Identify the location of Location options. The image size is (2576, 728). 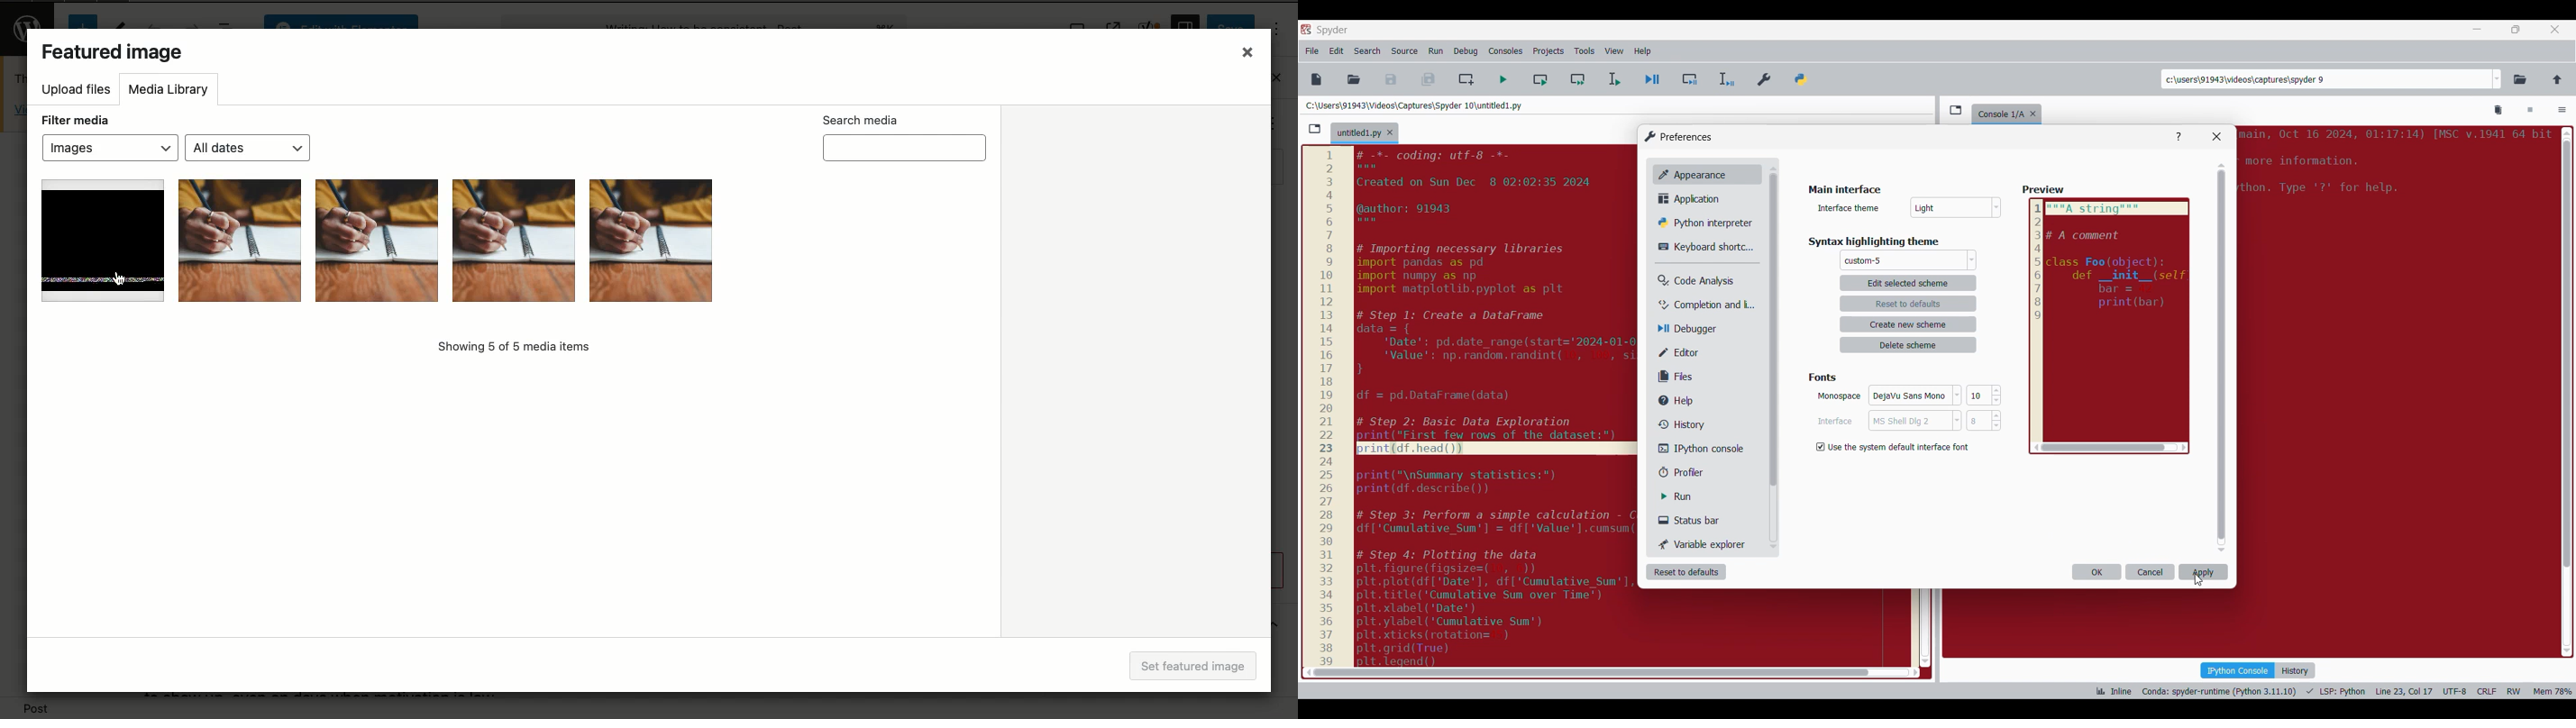
(2498, 79).